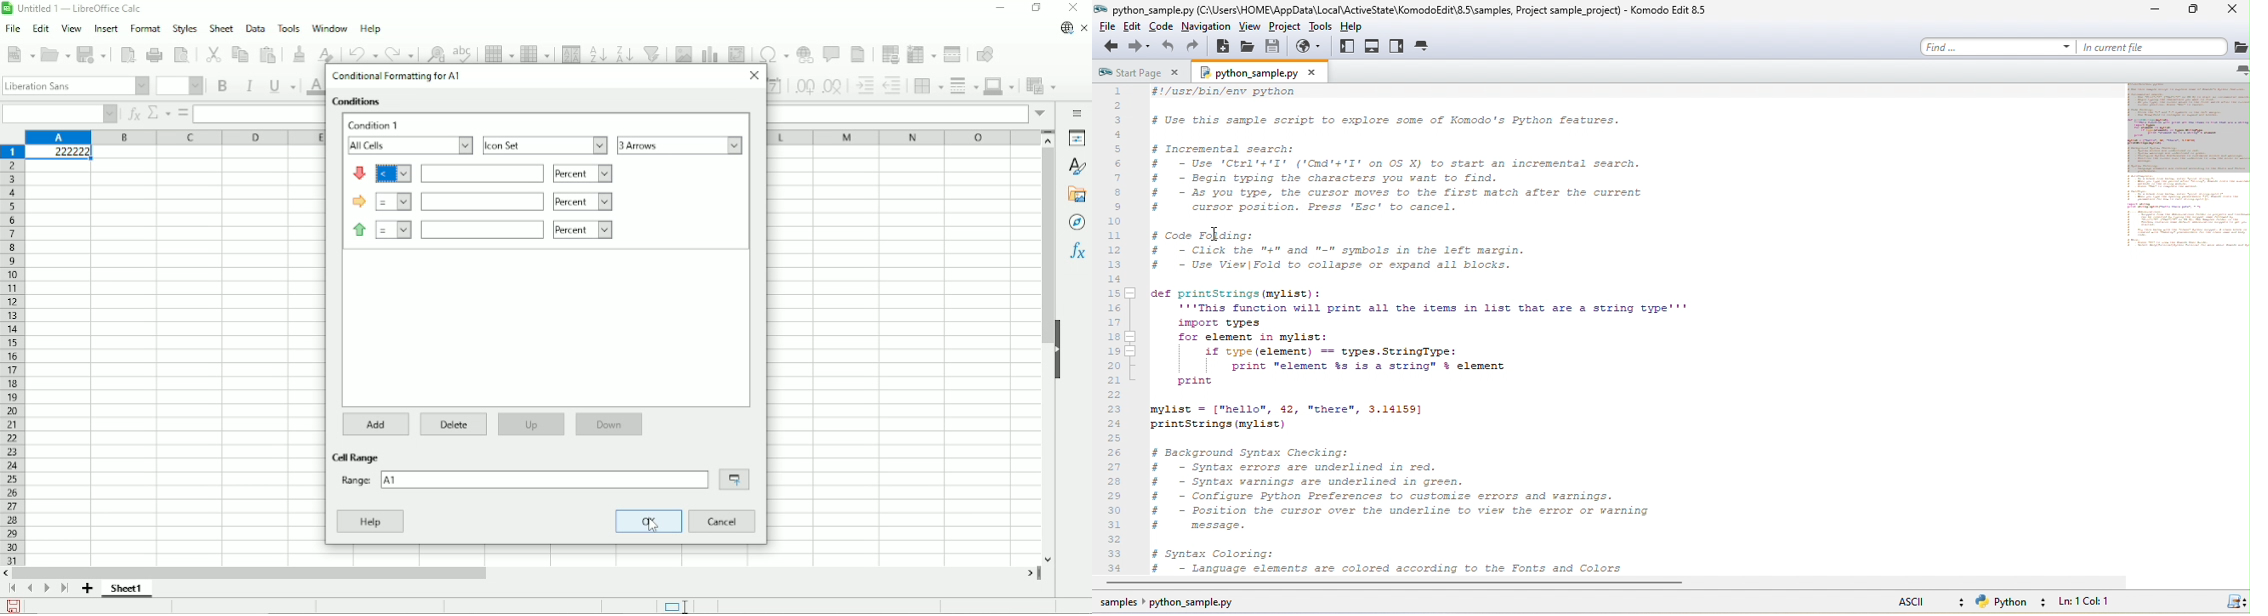 This screenshot has width=2268, height=616. I want to click on Scroll to last sheet, so click(64, 589).